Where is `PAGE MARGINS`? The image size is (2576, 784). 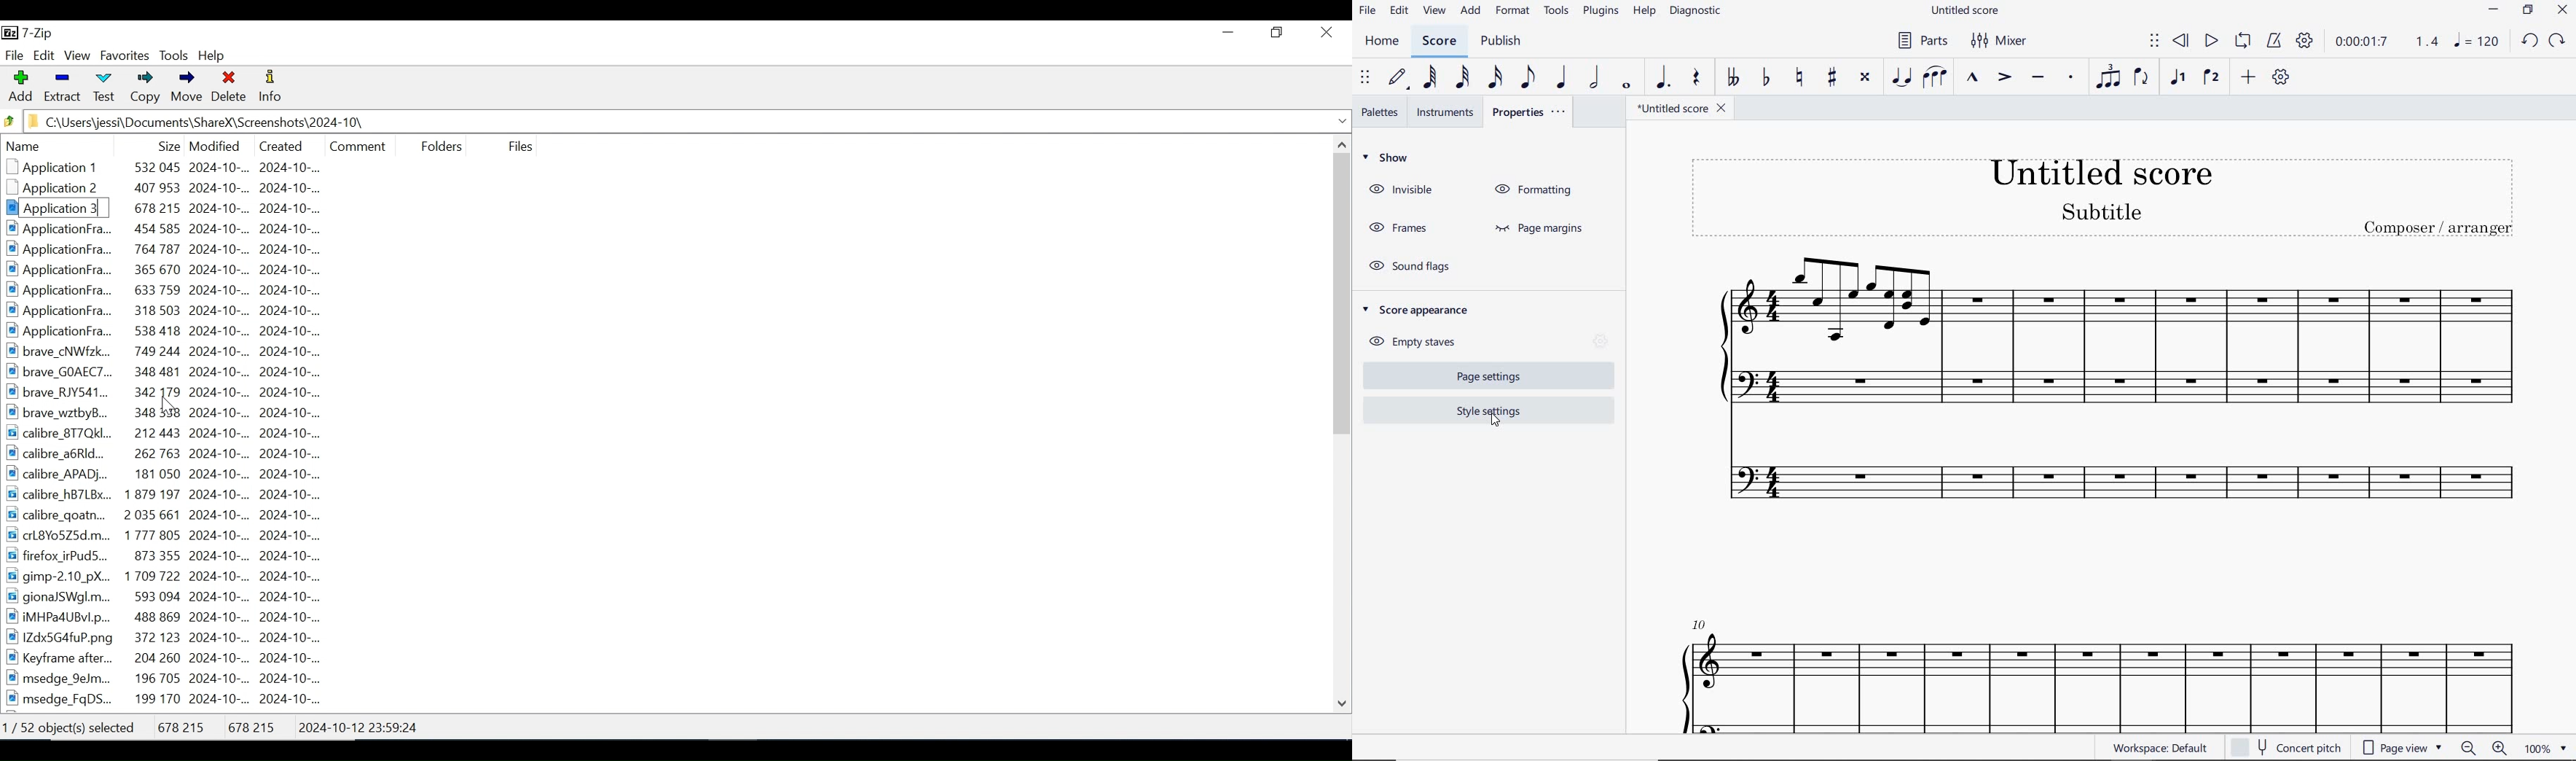 PAGE MARGINS is located at coordinates (1542, 229).